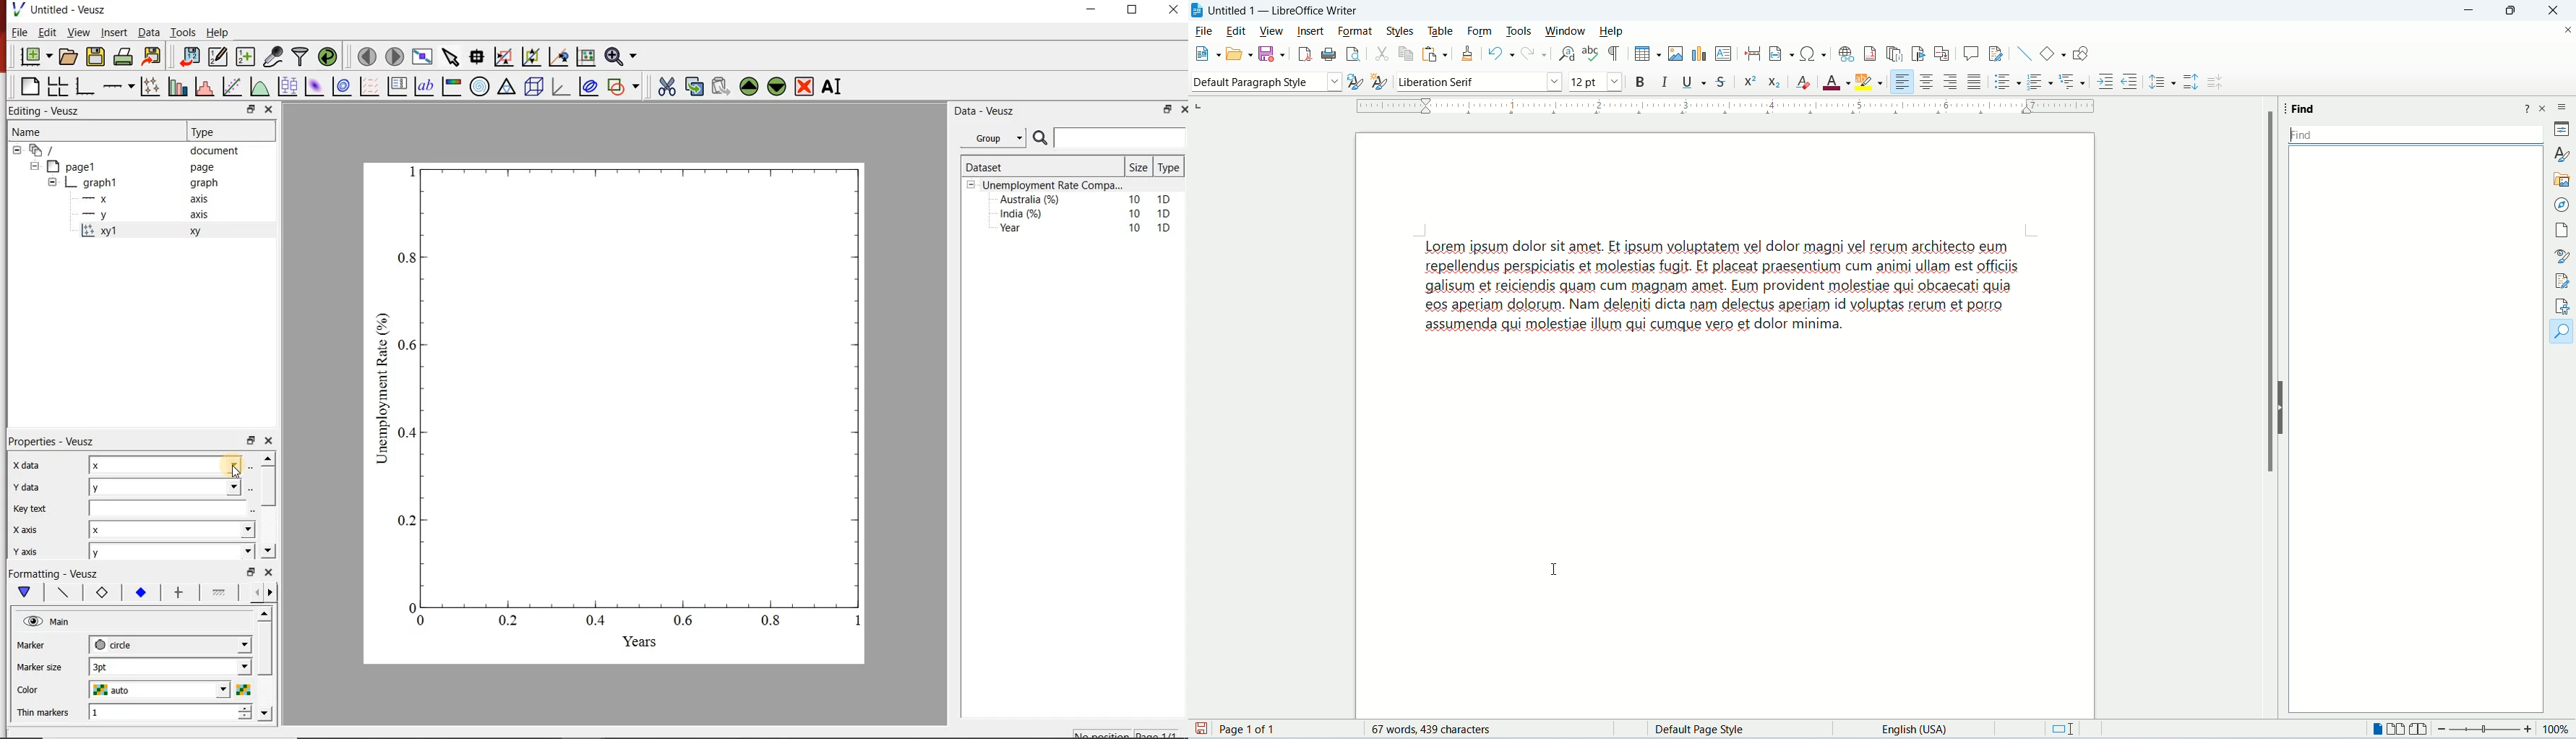 The width and height of the screenshot is (2576, 756). Describe the element at coordinates (1236, 54) in the screenshot. I see `open` at that location.